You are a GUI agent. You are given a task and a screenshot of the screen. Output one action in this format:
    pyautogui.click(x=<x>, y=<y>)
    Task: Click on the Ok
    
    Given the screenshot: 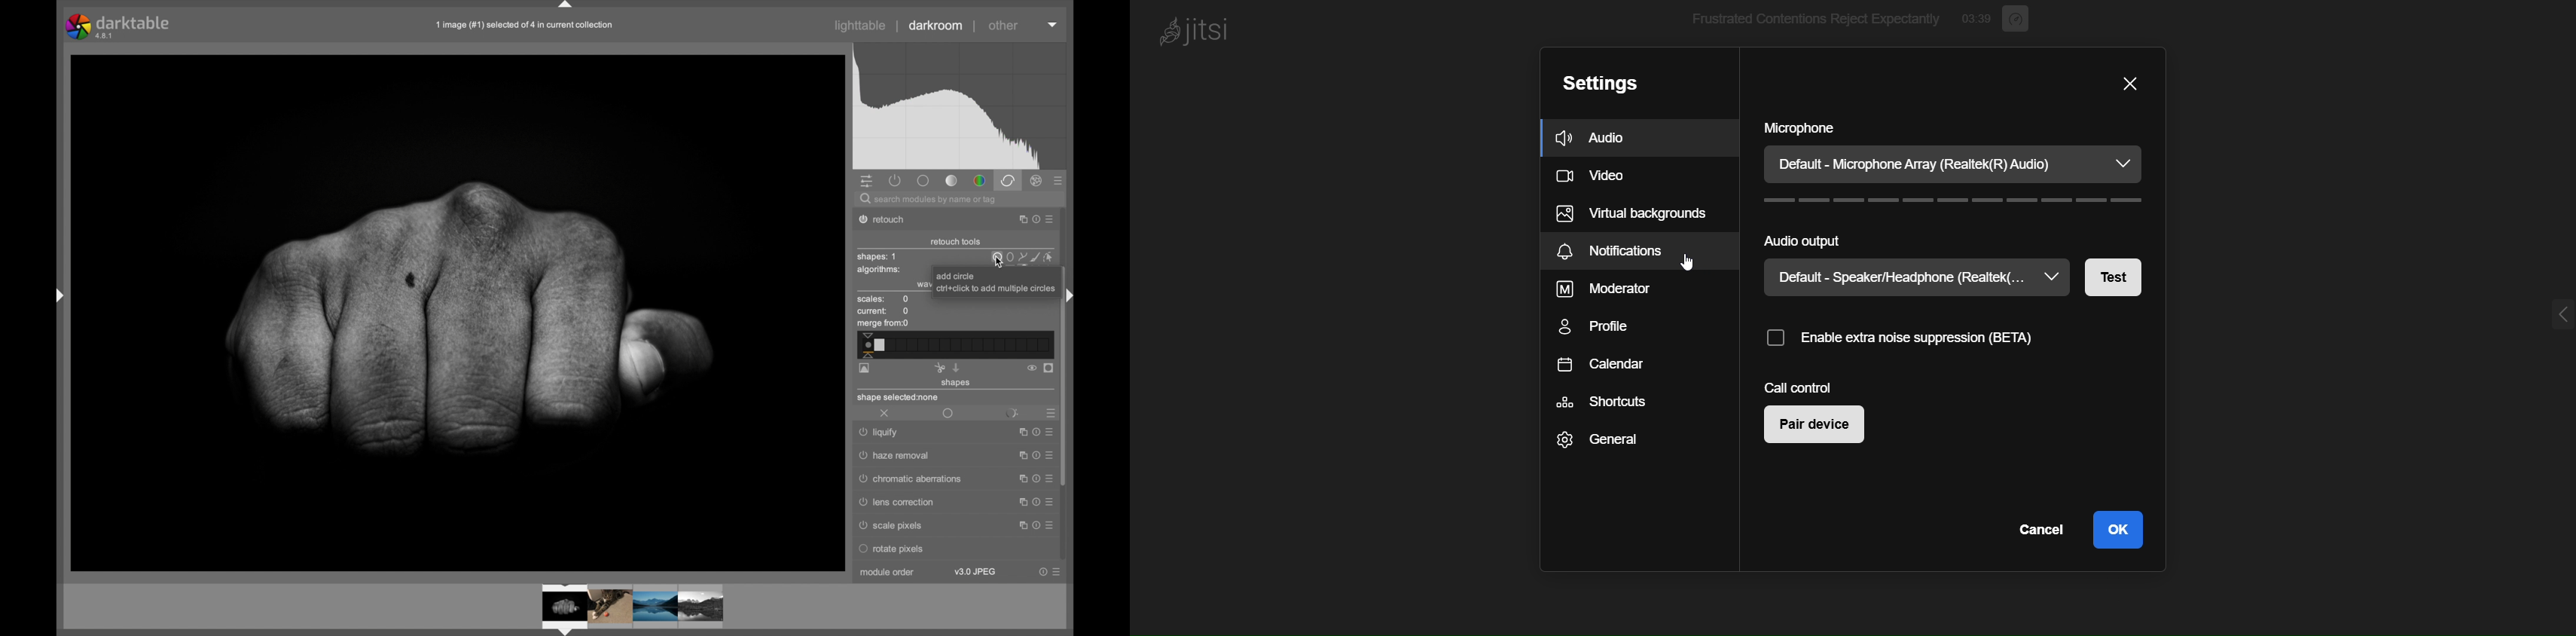 What is the action you would take?
    pyautogui.click(x=2121, y=527)
    